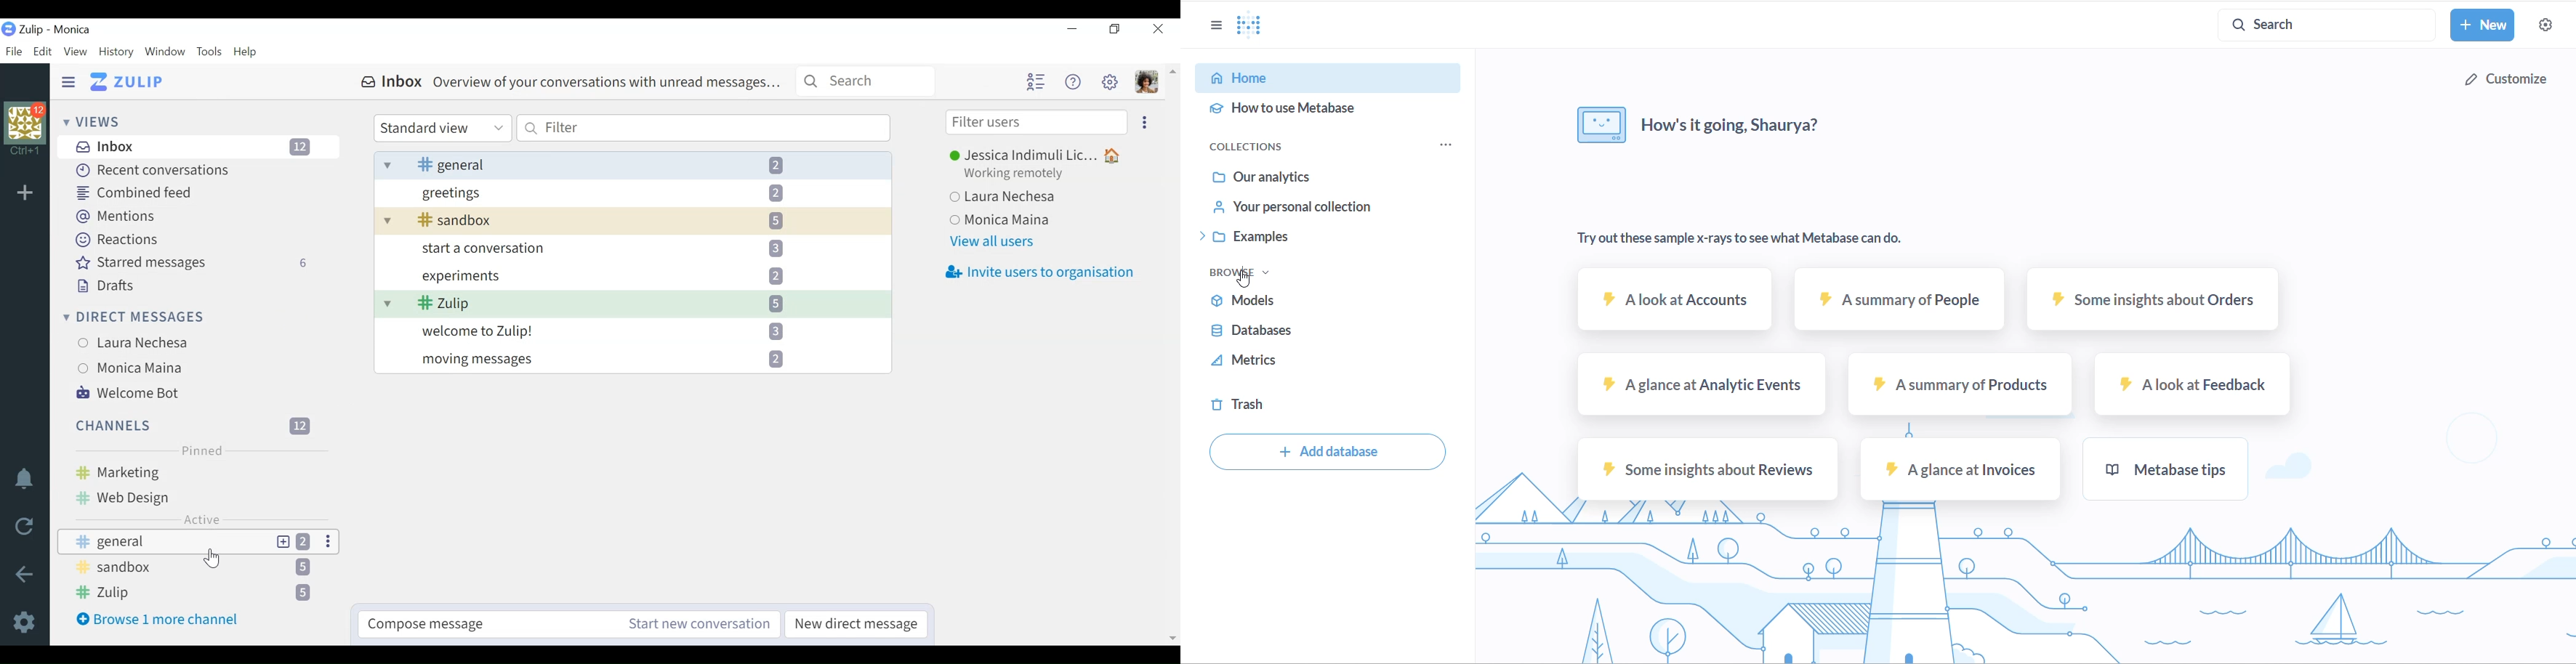 The image size is (2576, 672). What do you see at coordinates (633, 304) in the screenshot?
I see `Zulip 5` at bounding box center [633, 304].